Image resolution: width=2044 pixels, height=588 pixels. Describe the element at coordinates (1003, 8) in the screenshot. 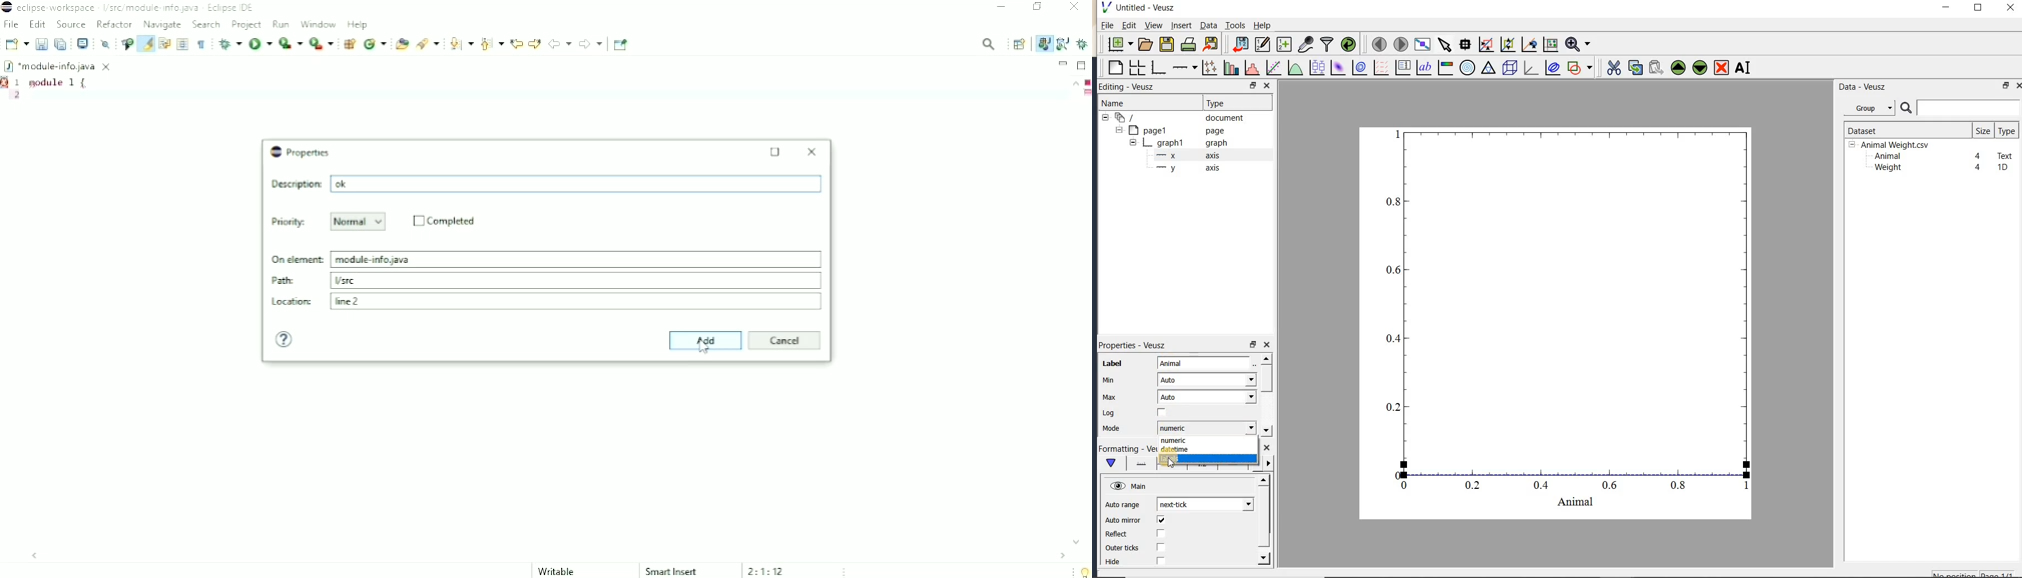

I see `Minimize` at that location.